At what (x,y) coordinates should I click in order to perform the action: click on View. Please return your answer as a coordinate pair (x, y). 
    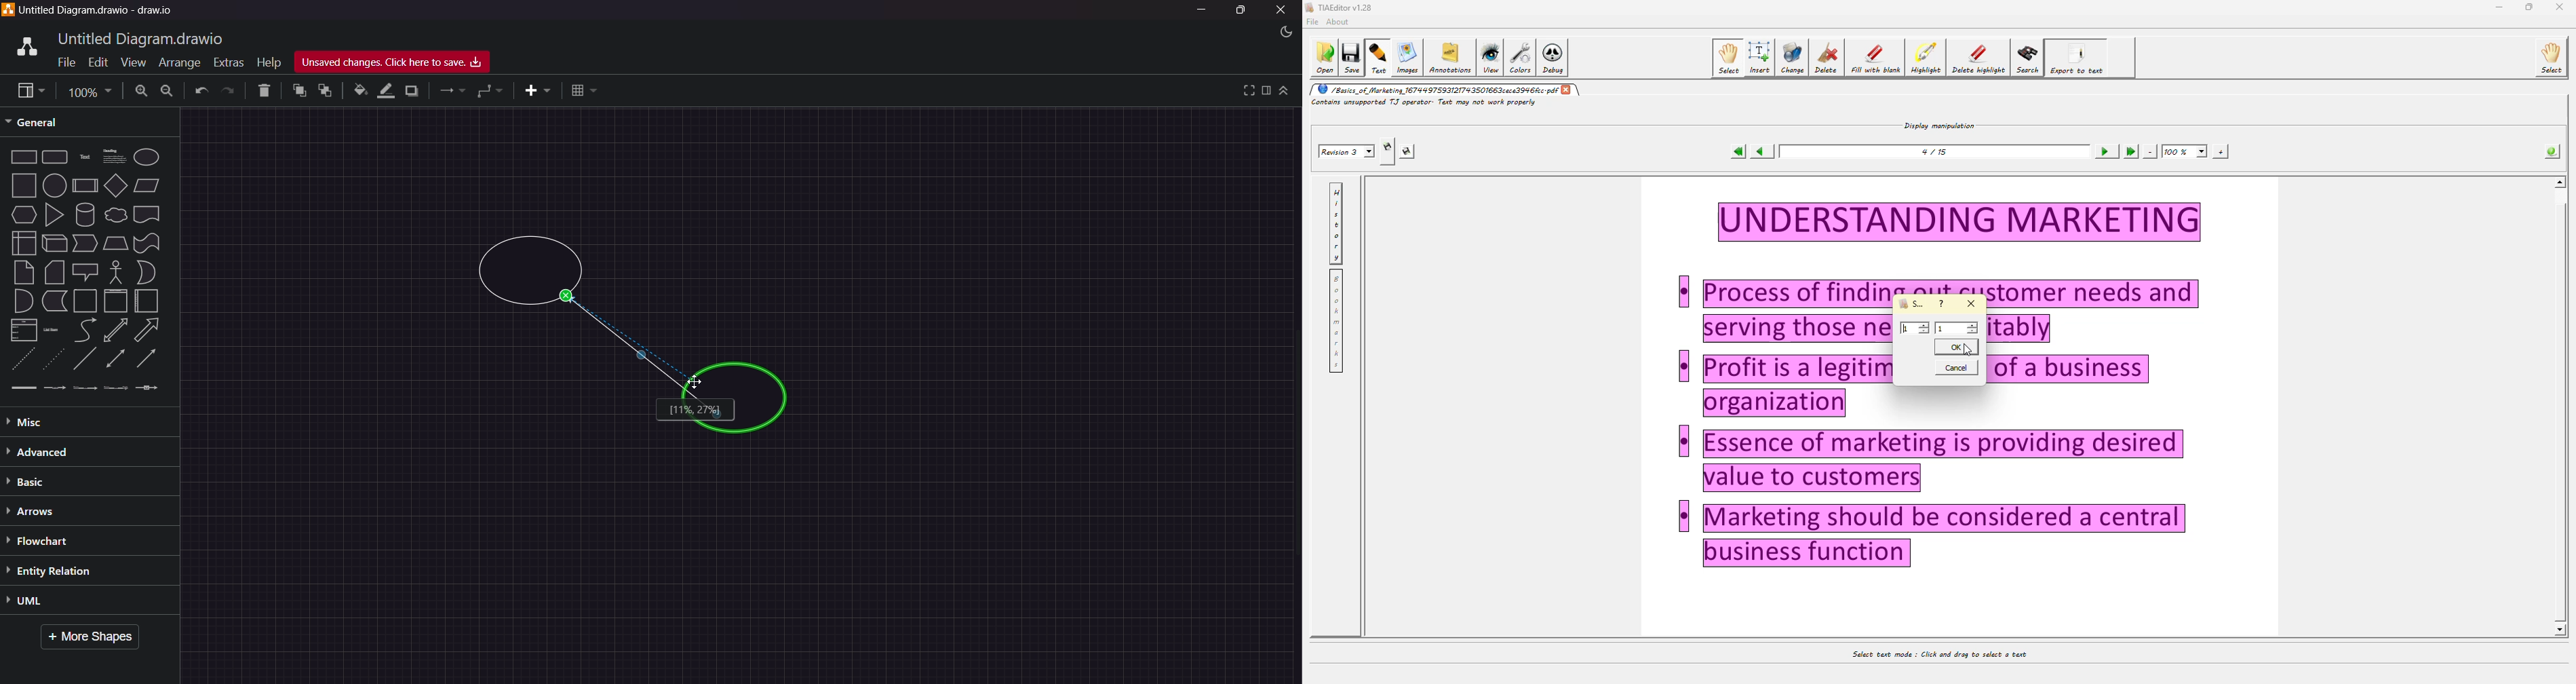
    Looking at the image, I should click on (128, 62).